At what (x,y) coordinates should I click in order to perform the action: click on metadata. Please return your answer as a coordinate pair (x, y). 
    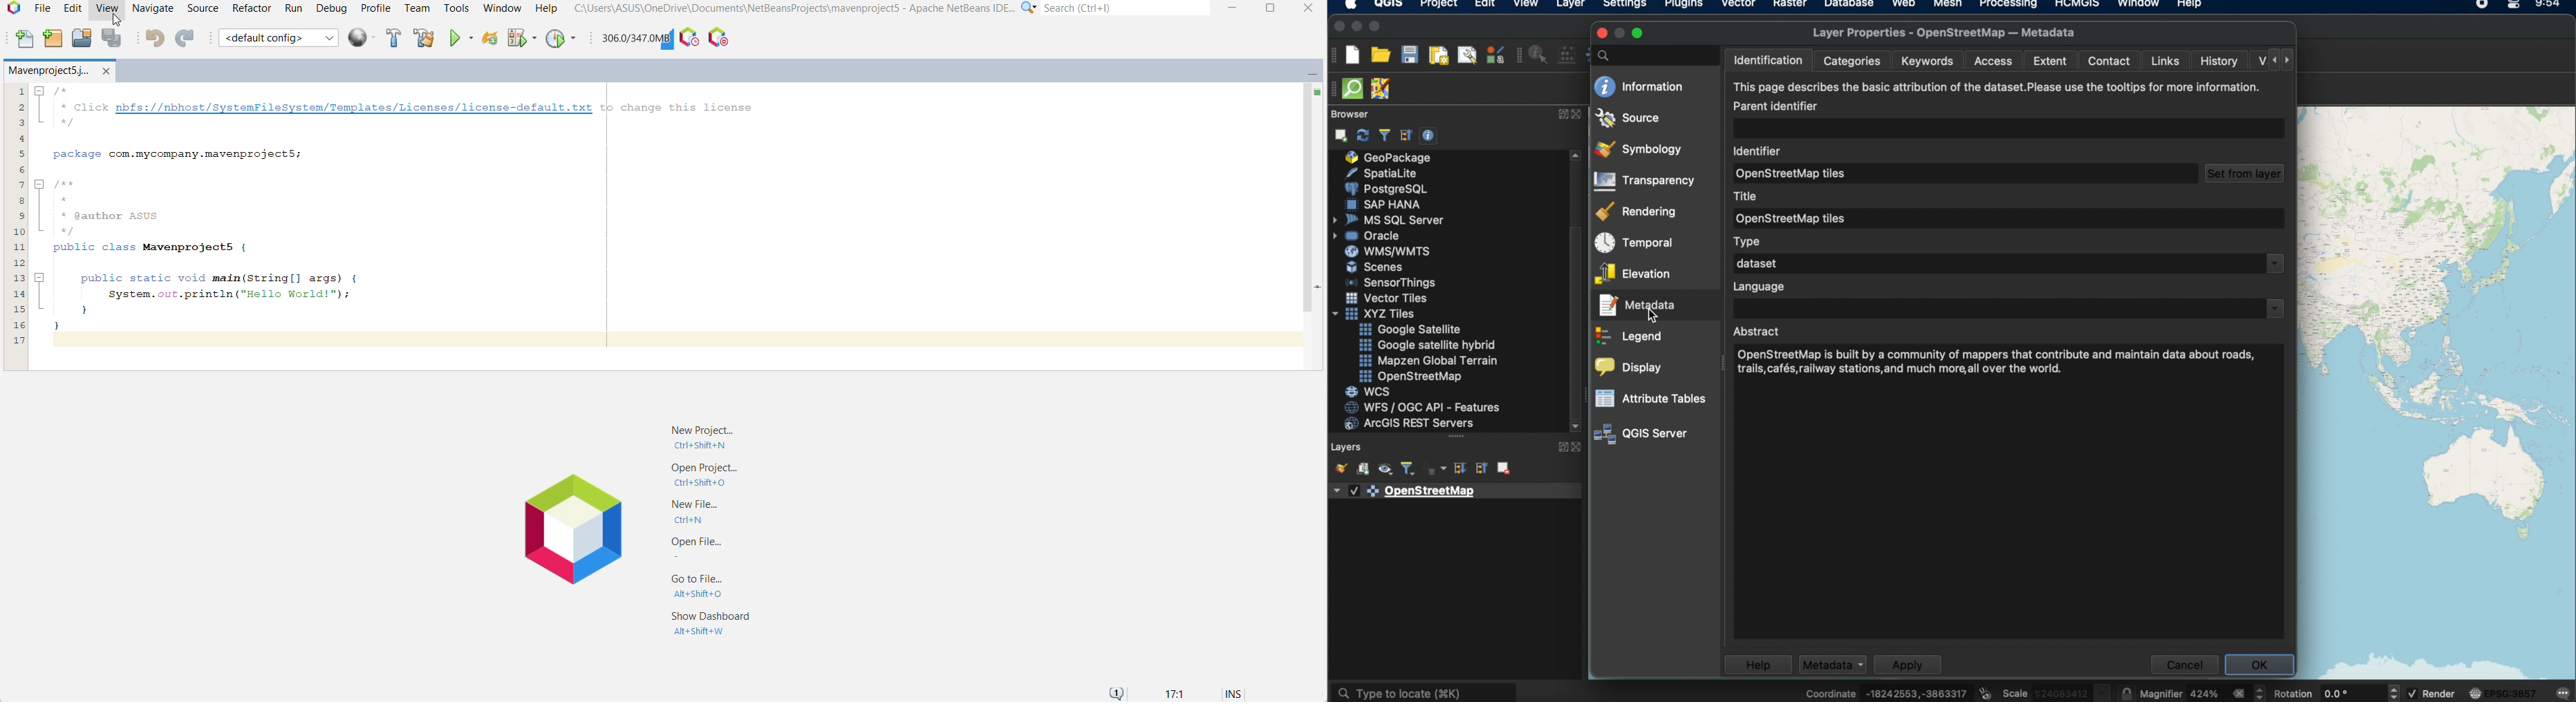
    Looking at the image, I should click on (1636, 306).